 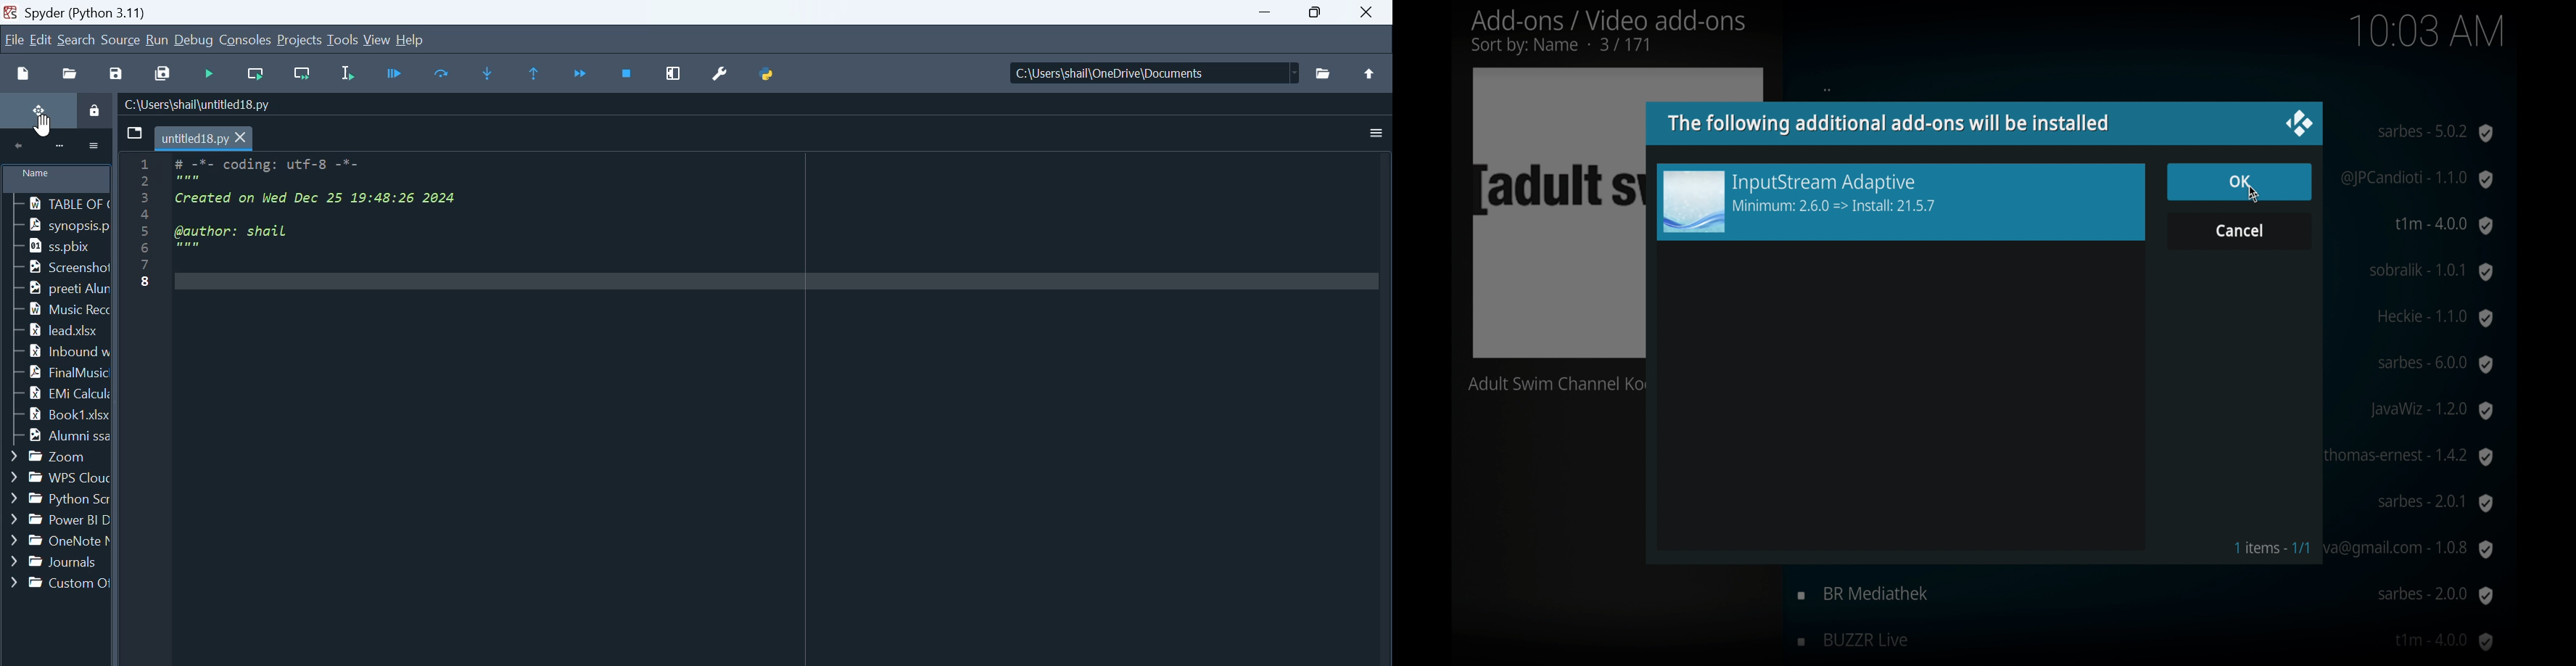 What do you see at coordinates (54, 350) in the screenshot?
I see `Inbound w..` at bounding box center [54, 350].